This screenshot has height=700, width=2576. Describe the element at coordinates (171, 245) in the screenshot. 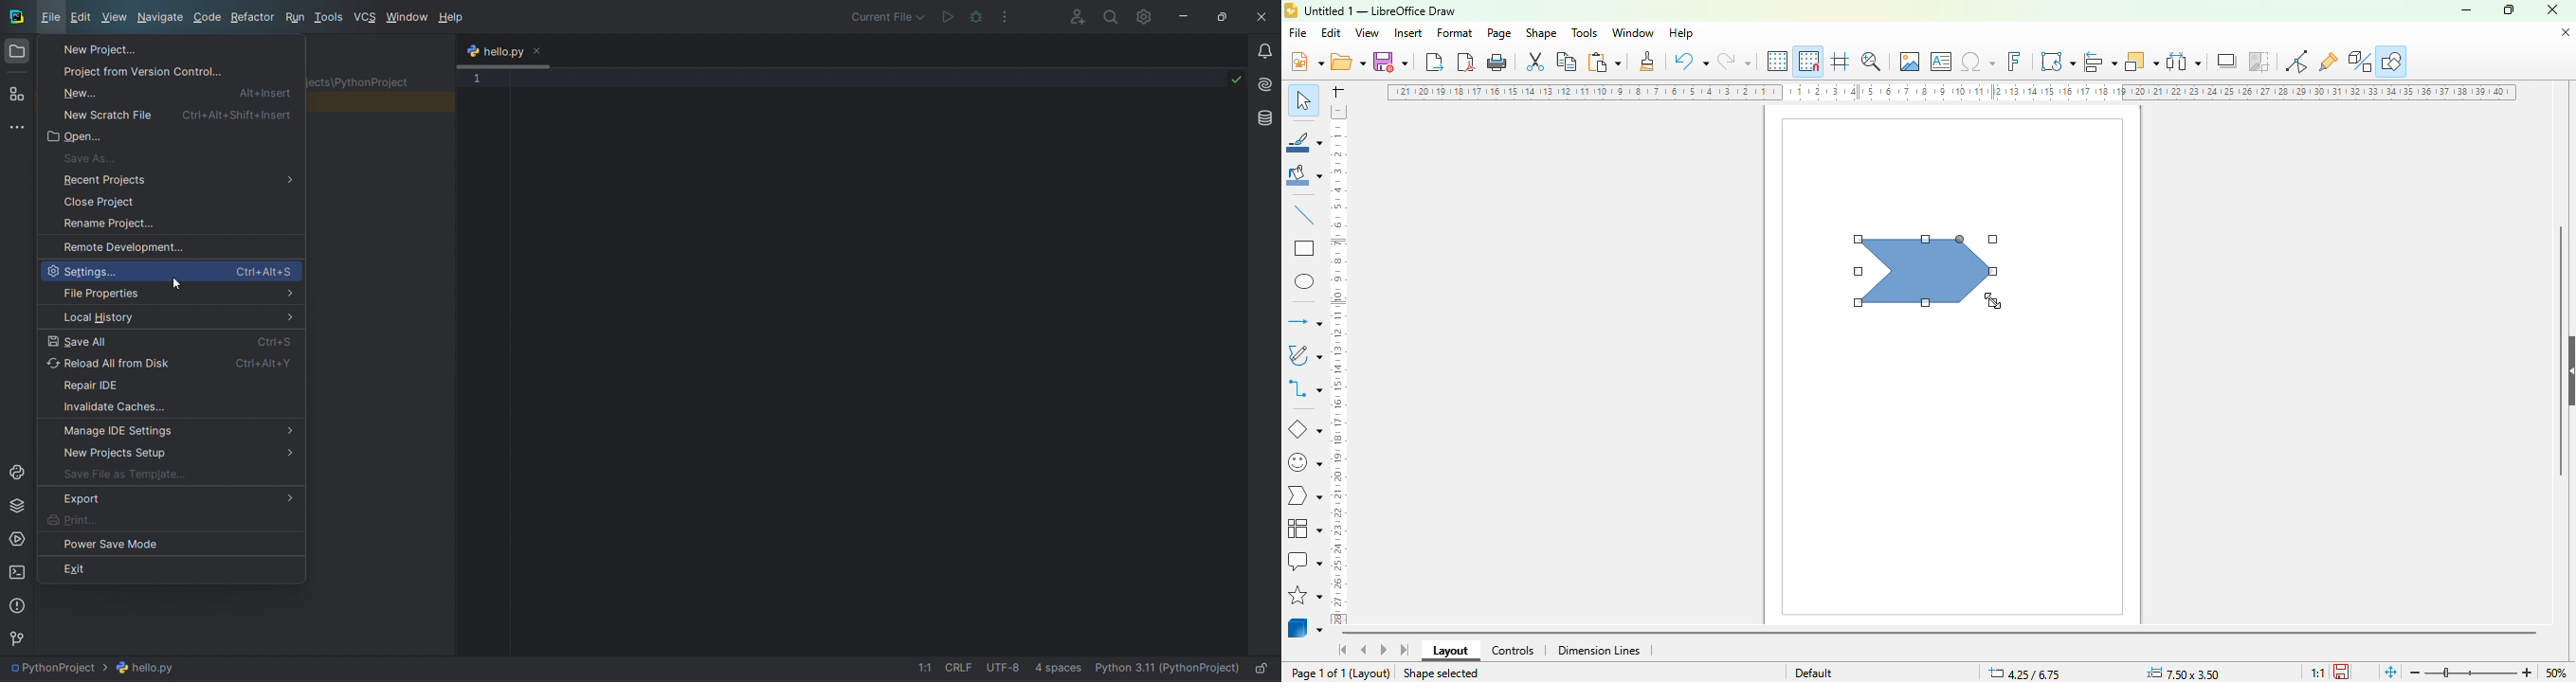

I see `remote dev` at that location.